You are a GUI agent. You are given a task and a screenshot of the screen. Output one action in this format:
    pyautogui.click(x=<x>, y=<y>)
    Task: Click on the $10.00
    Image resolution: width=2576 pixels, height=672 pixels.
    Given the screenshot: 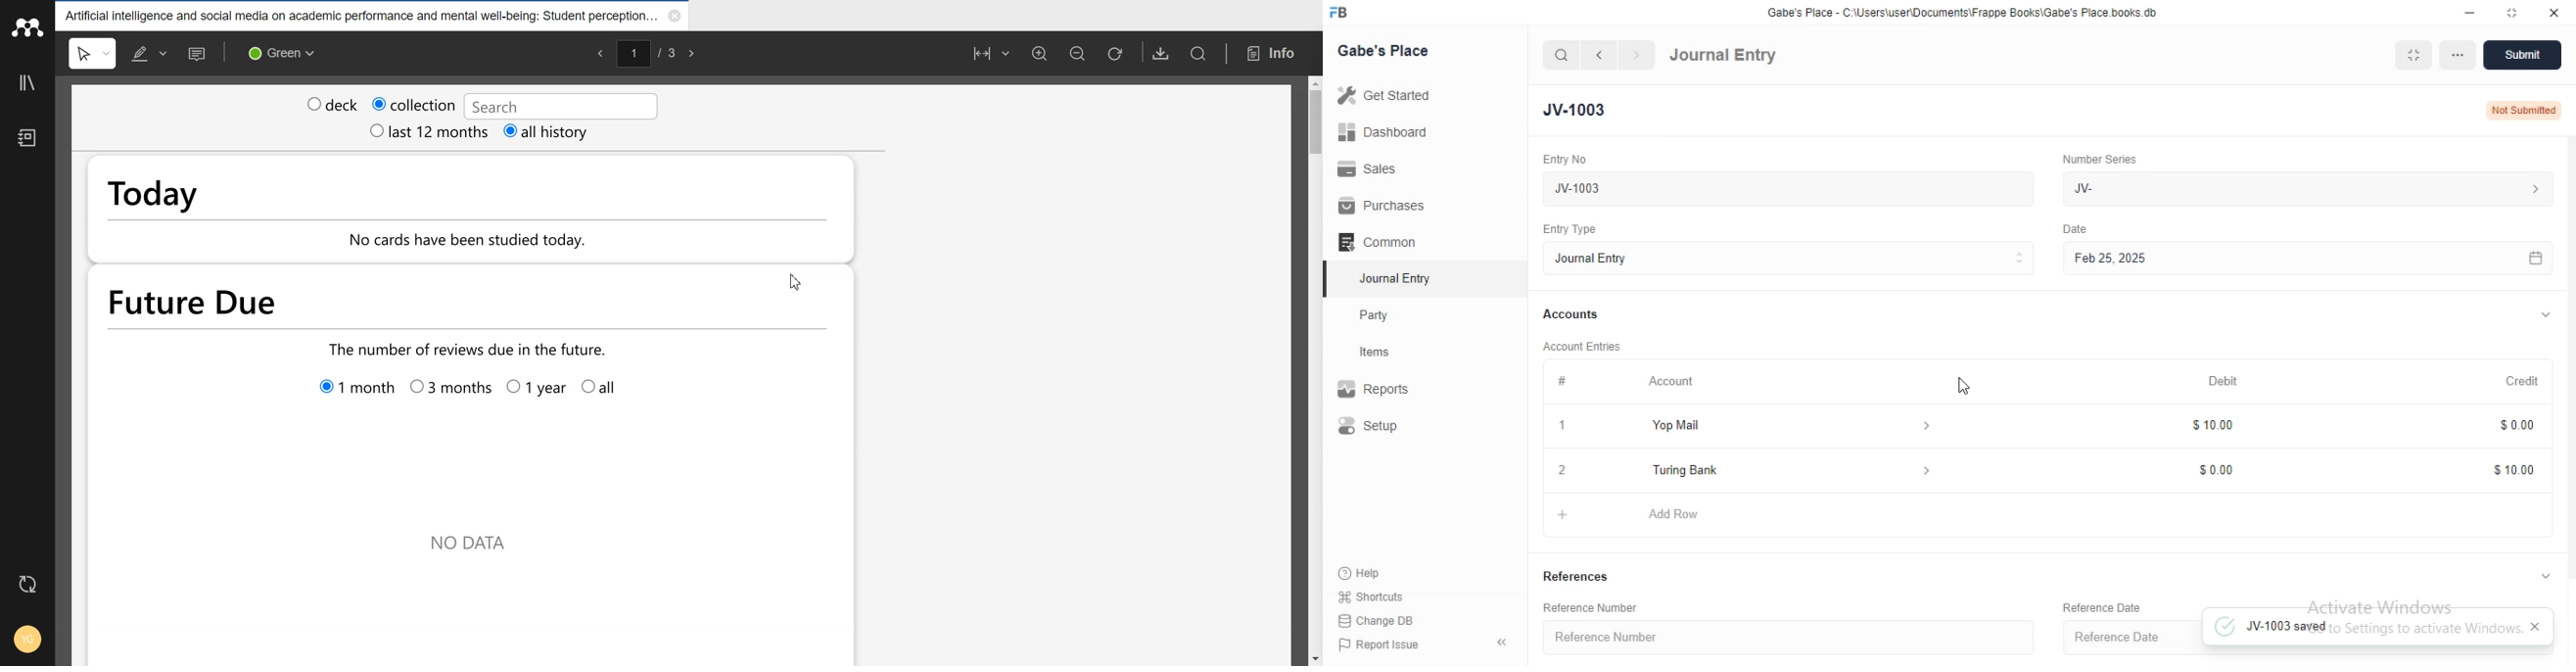 What is the action you would take?
    pyautogui.click(x=2501, y=468)
    